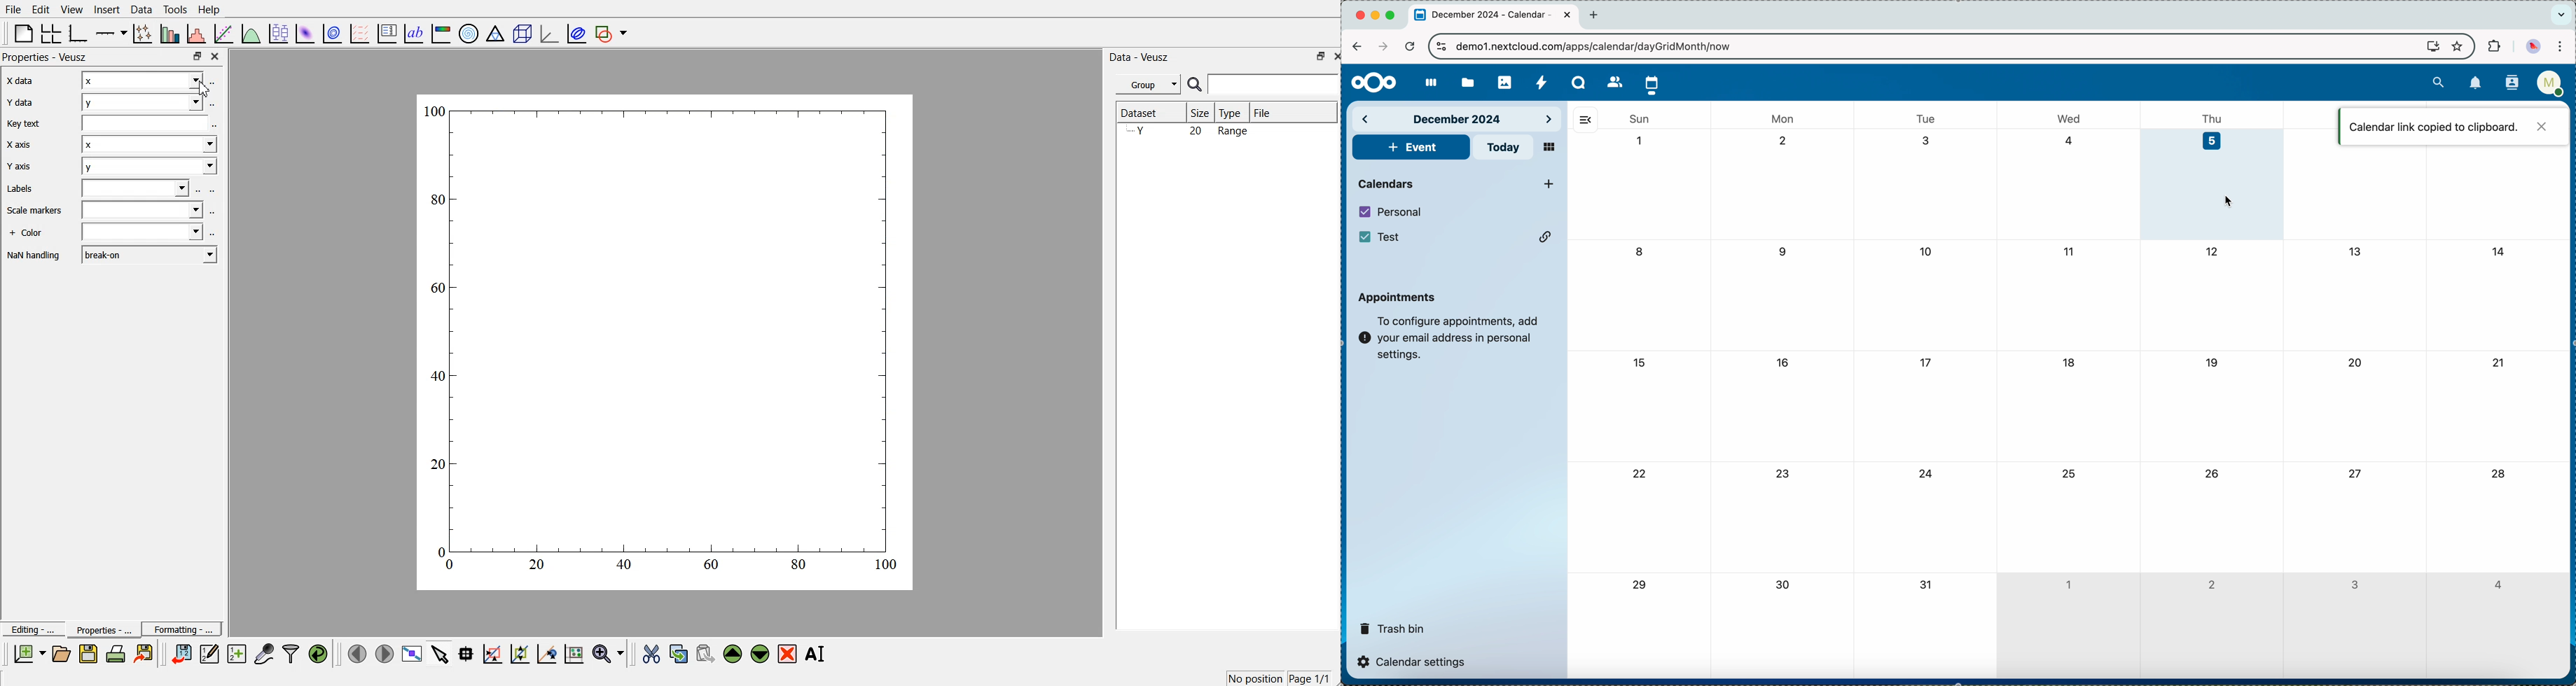 This screenshot has height=700, width=2576. What do you see at coordinates (1442, 47) in the screenshot?
I see `controls` at bounding box center [1442, 47].